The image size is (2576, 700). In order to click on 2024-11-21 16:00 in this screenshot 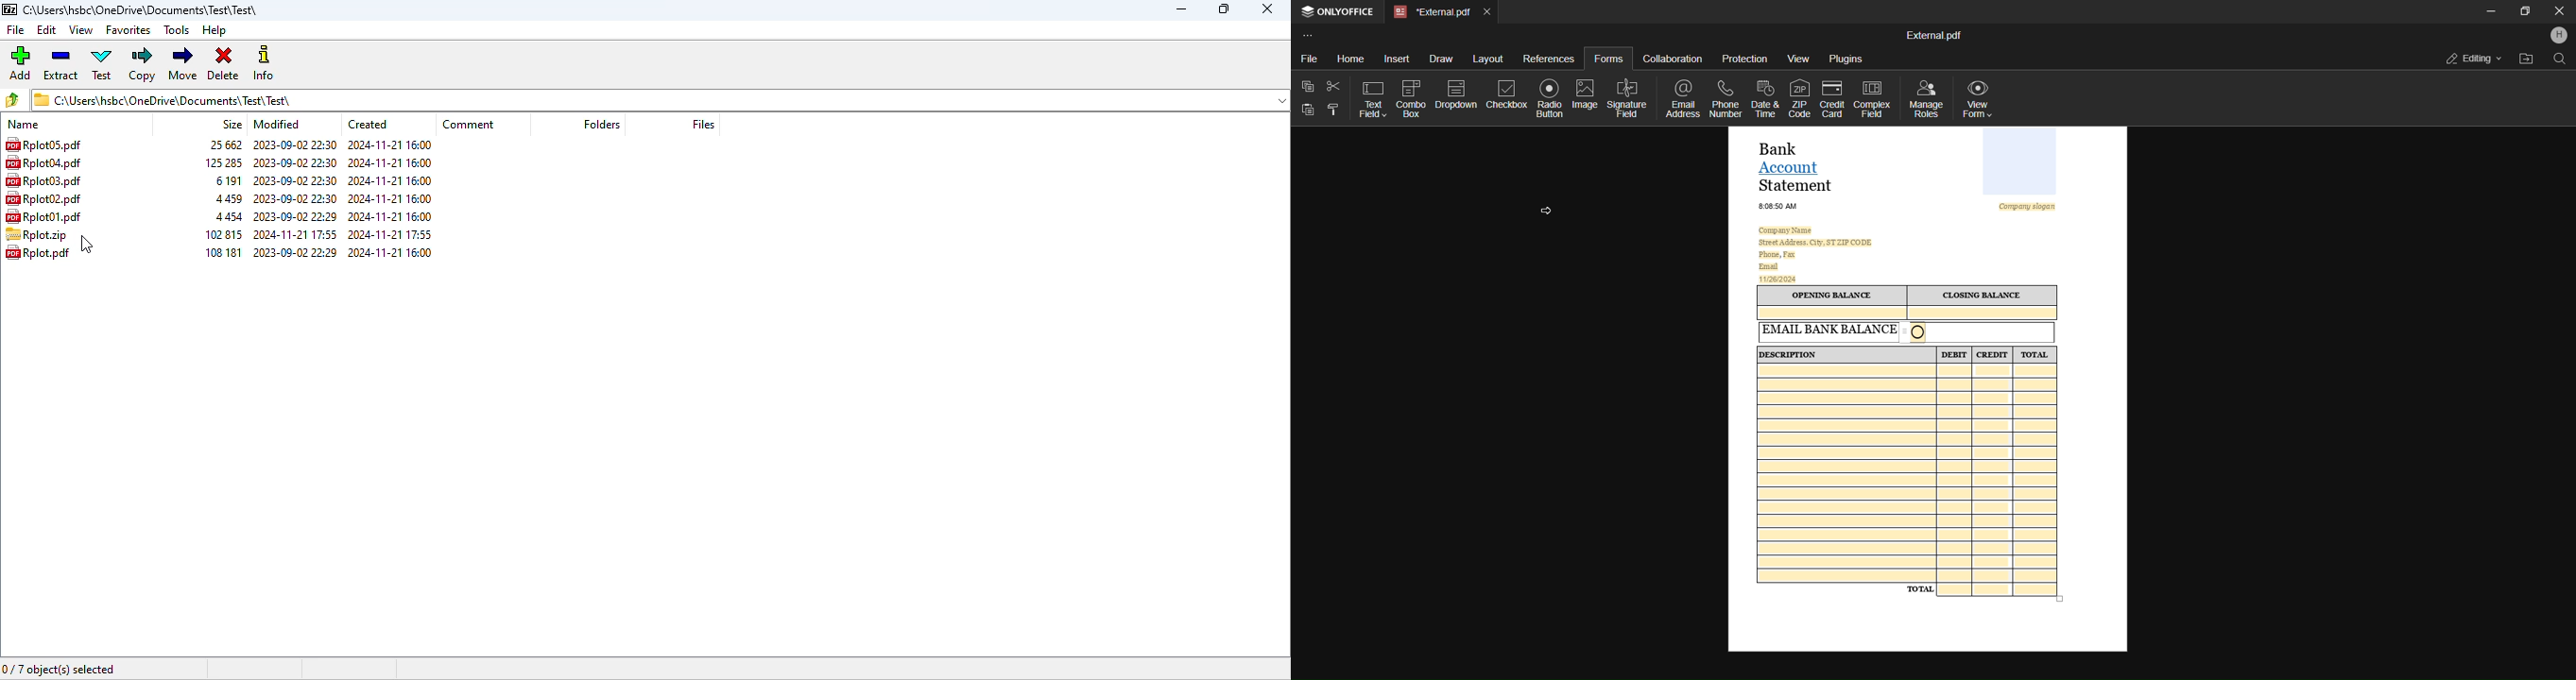, I will do `click(392, 254)`.